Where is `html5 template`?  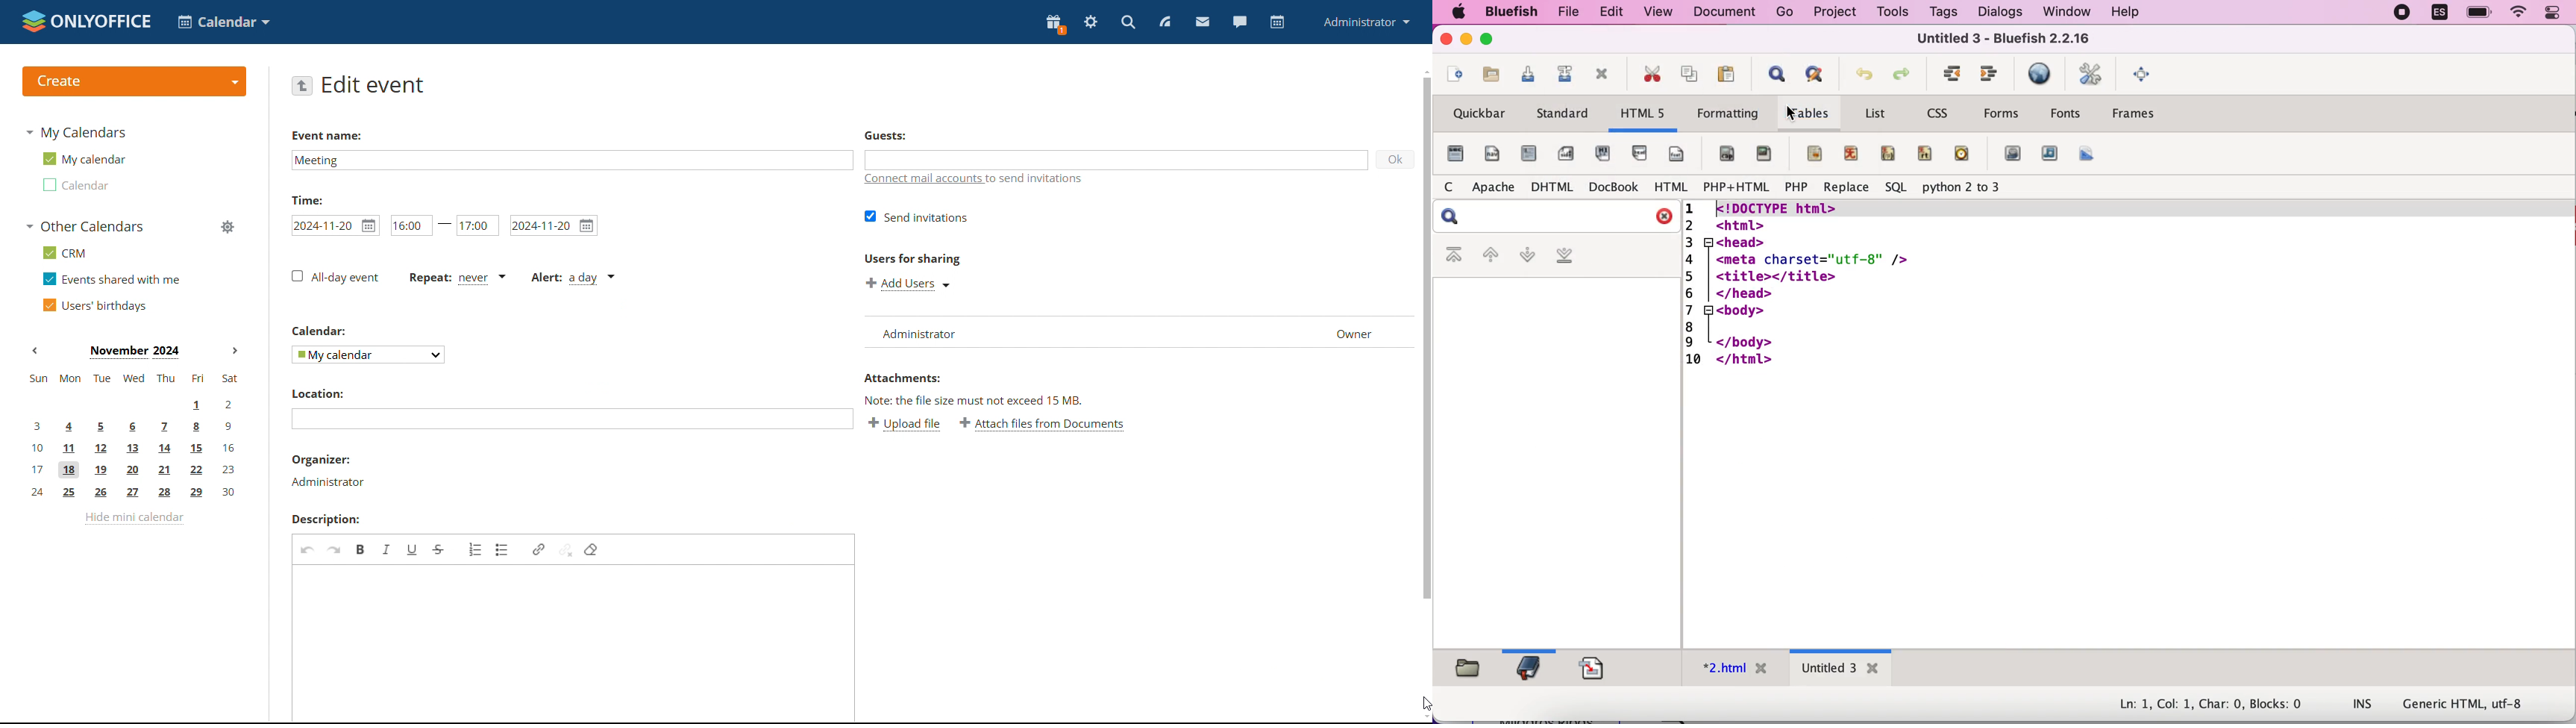 html5 template is located at coordinates (1801, 284).